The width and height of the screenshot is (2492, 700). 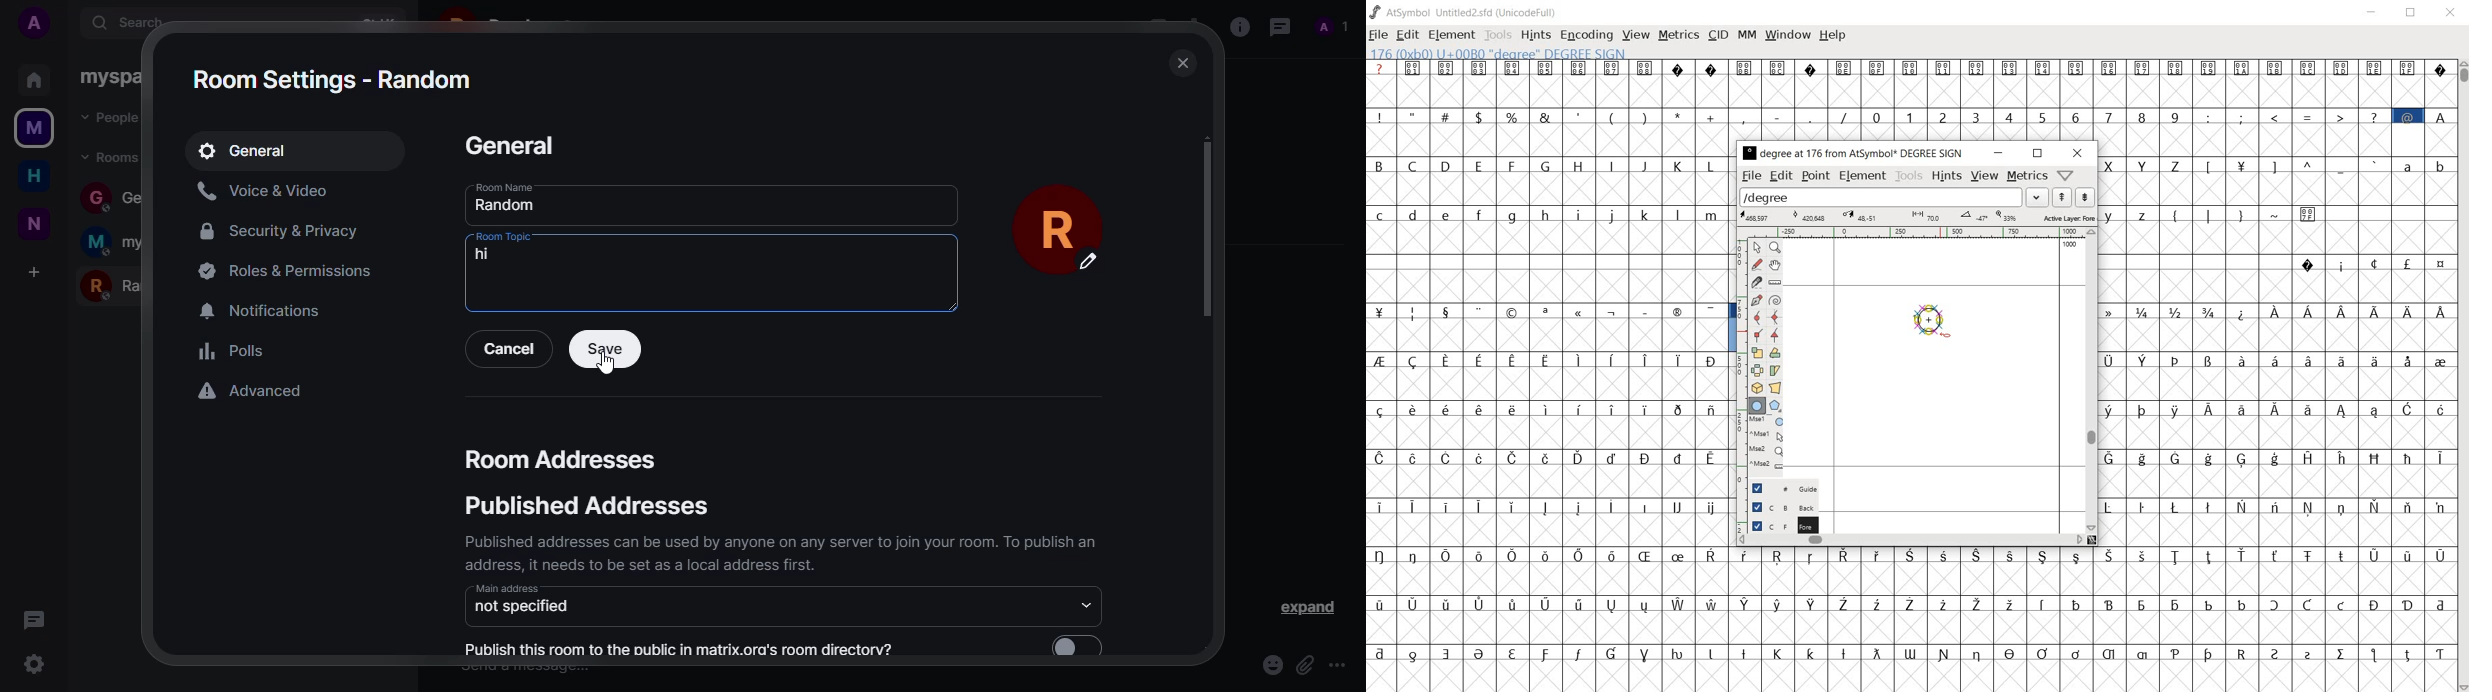 I want to click on ruler, so click(x=1910, y=233).